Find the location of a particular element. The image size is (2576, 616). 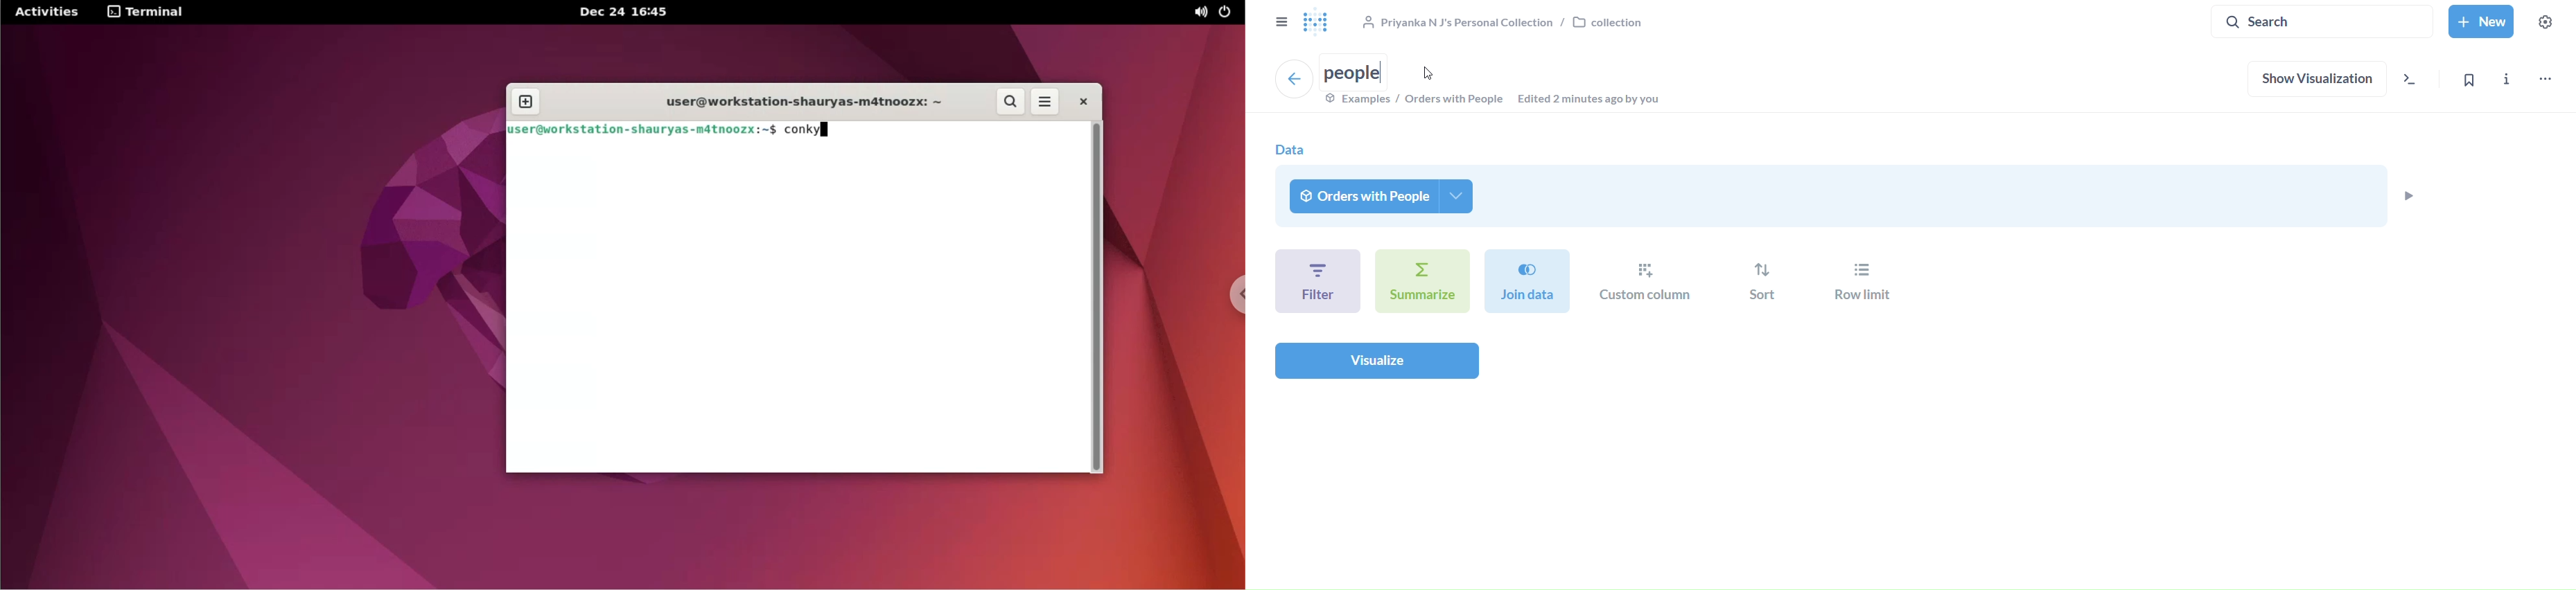

view the sql is located at coordinates (2415, 82).